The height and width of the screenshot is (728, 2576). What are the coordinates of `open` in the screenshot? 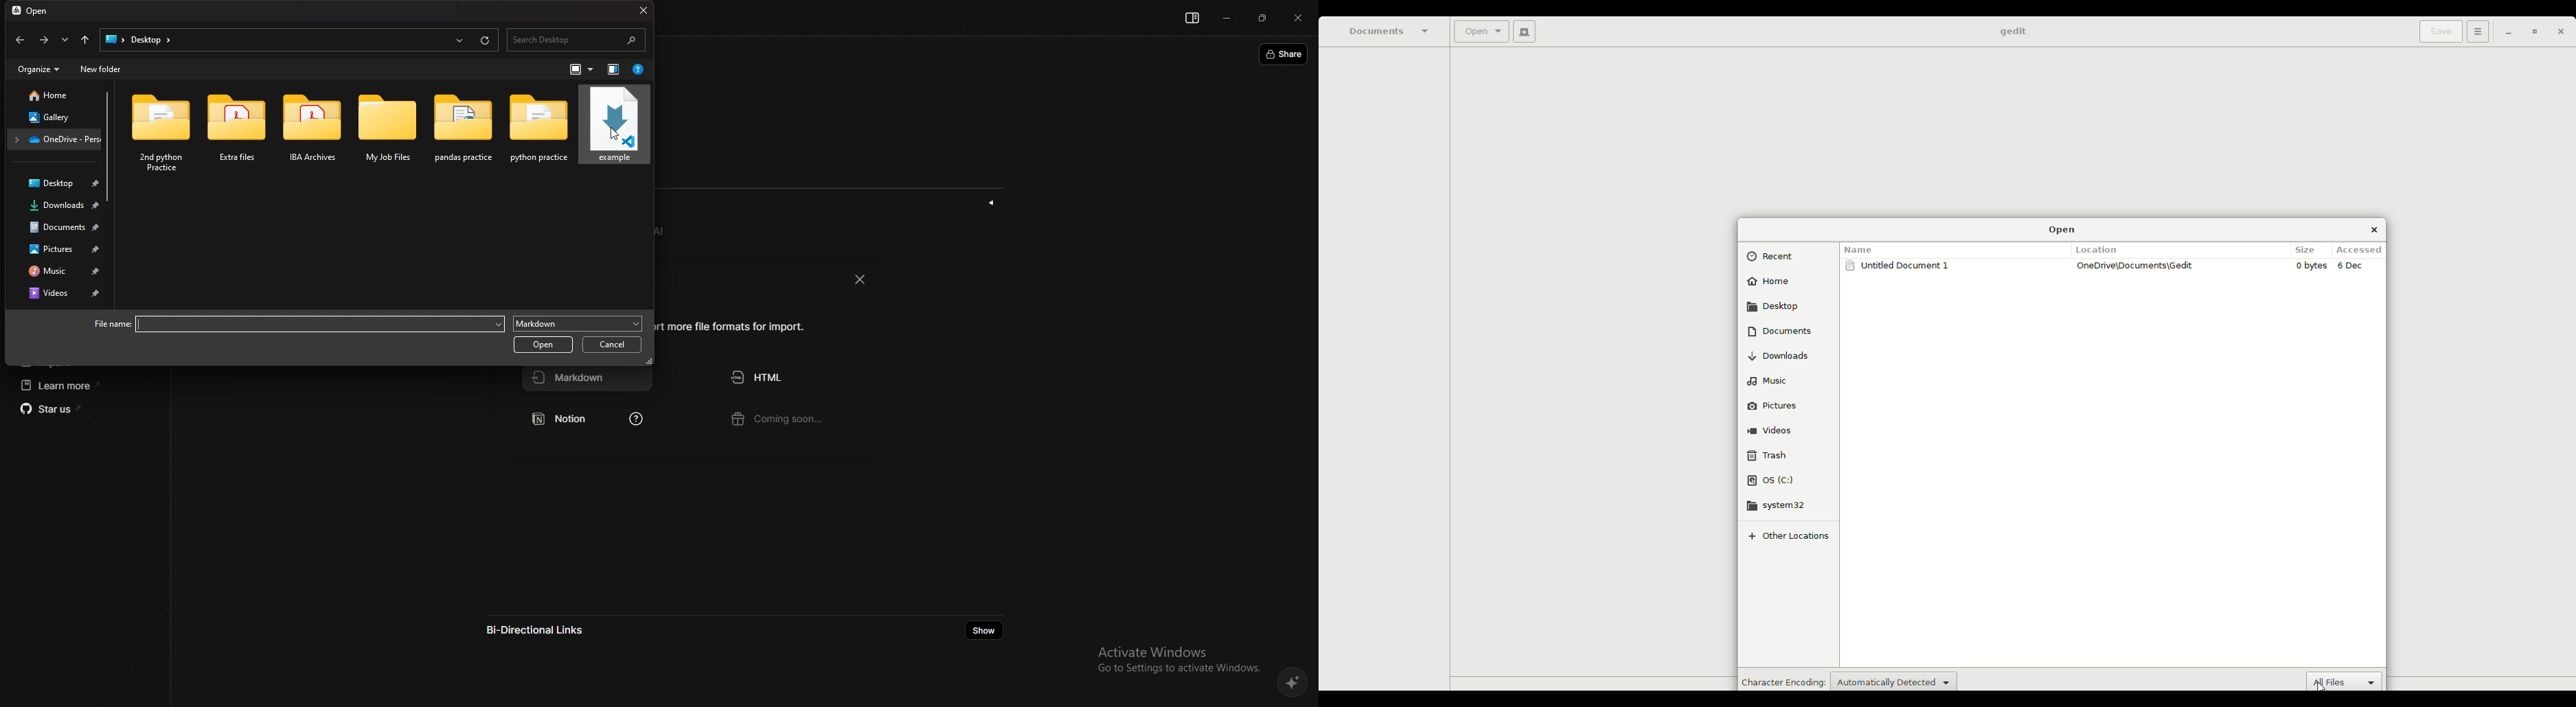 It's located at (543, 345).